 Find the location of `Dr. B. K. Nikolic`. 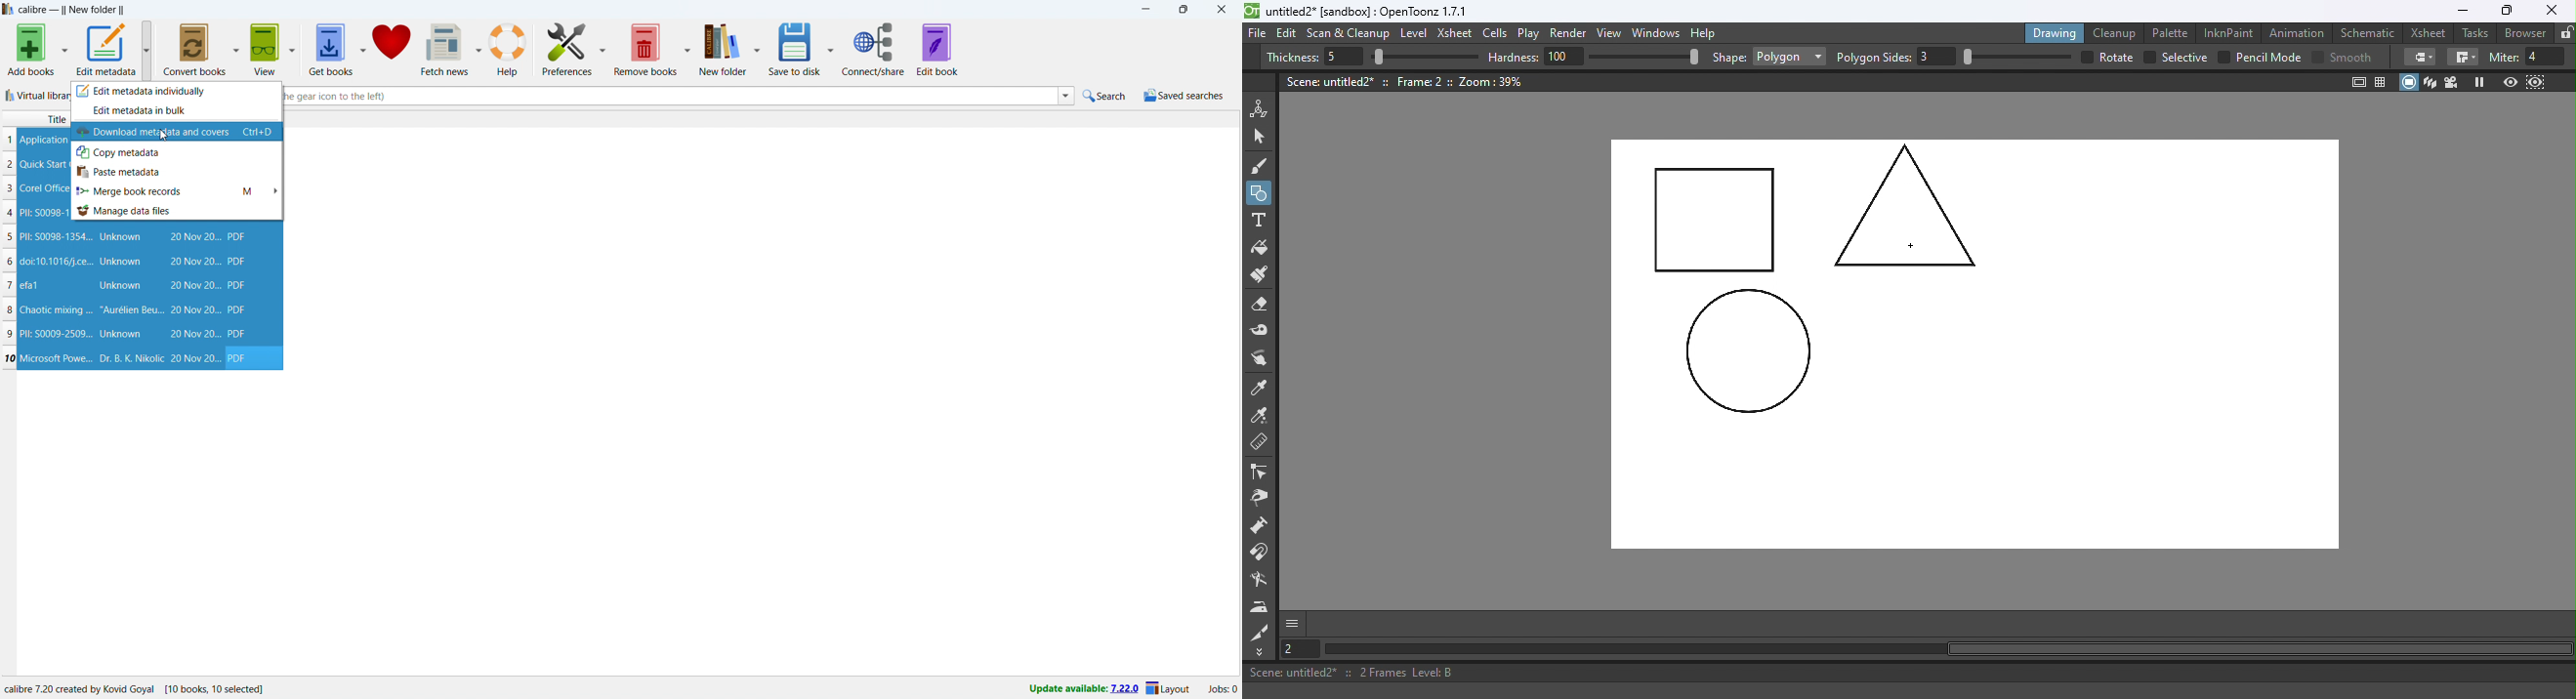

Dr. B. K. Nikolic is located at coordinates (130, 359).